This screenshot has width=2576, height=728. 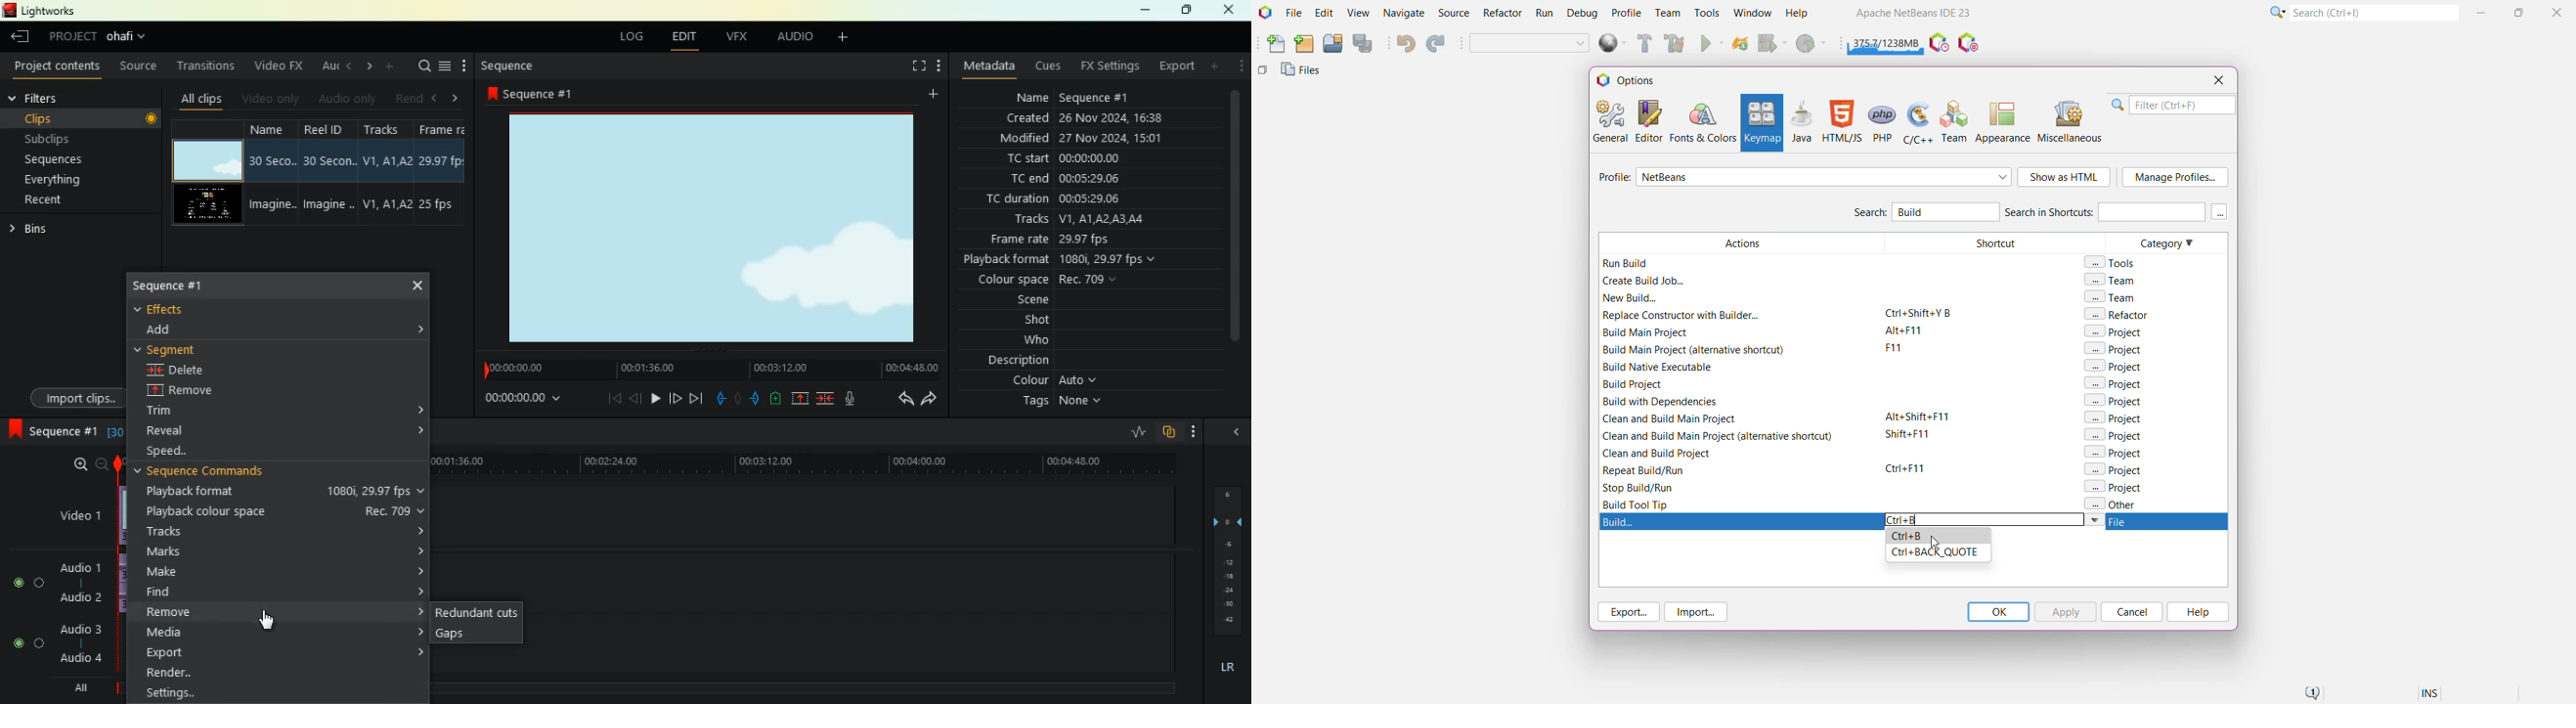 What do you see at coordinates (153, 118) in the screenshot?
I see `Record` at bounding box center [153, 118].